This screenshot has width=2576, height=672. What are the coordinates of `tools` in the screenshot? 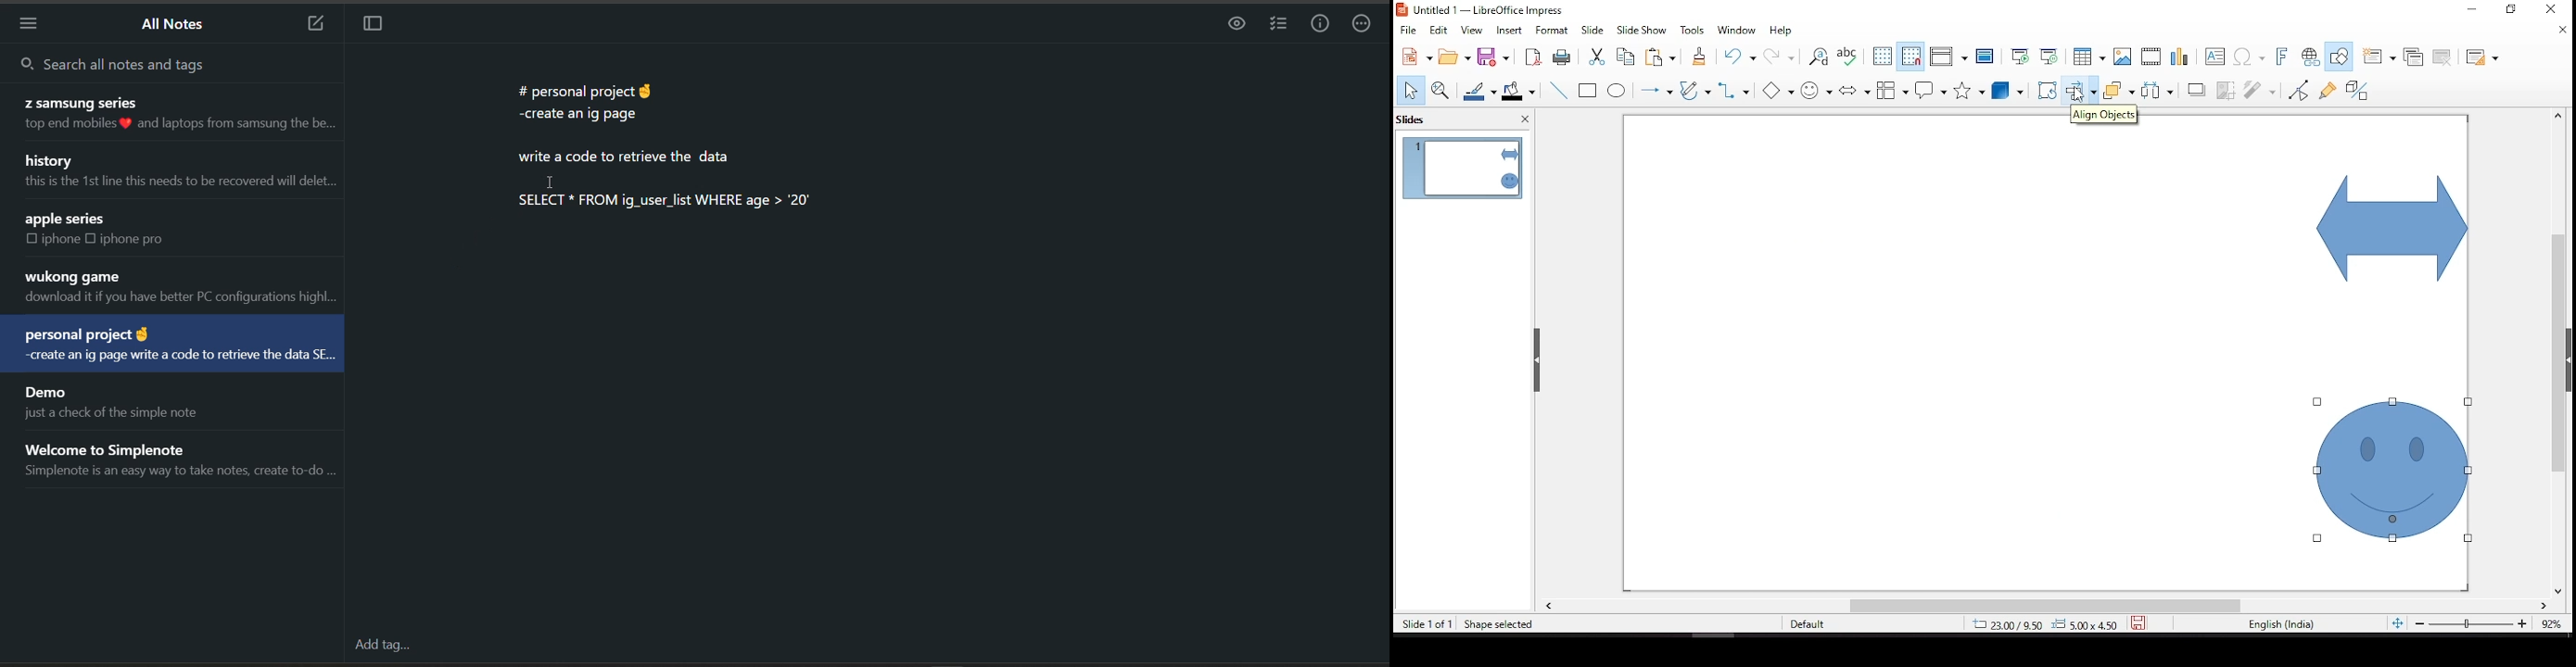 It's located at (1693, 31).